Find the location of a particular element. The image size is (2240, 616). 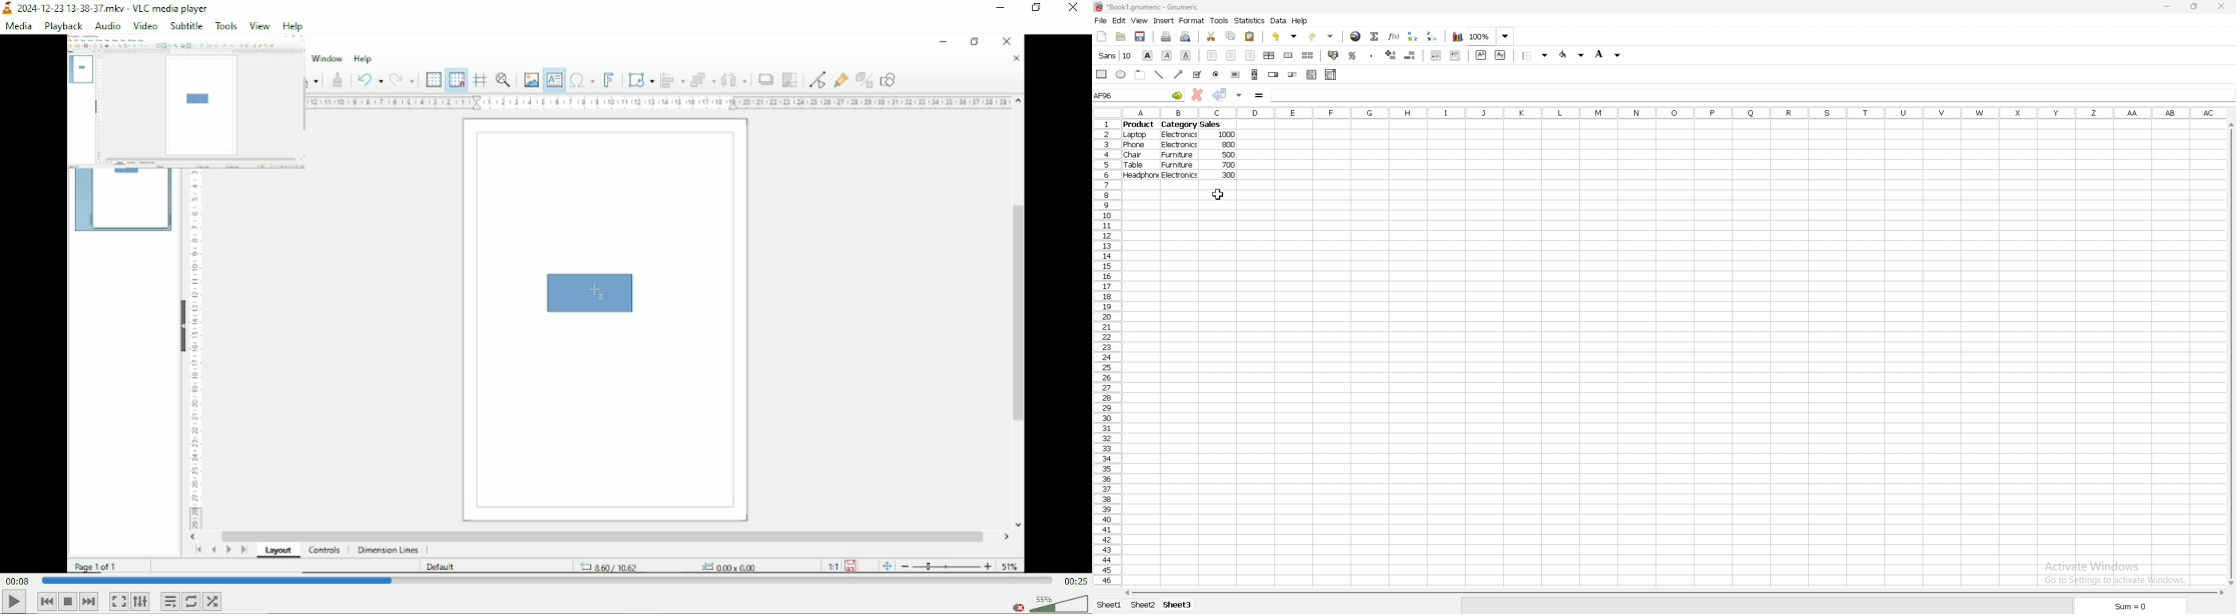

print is located at coordinates (1167, 36).